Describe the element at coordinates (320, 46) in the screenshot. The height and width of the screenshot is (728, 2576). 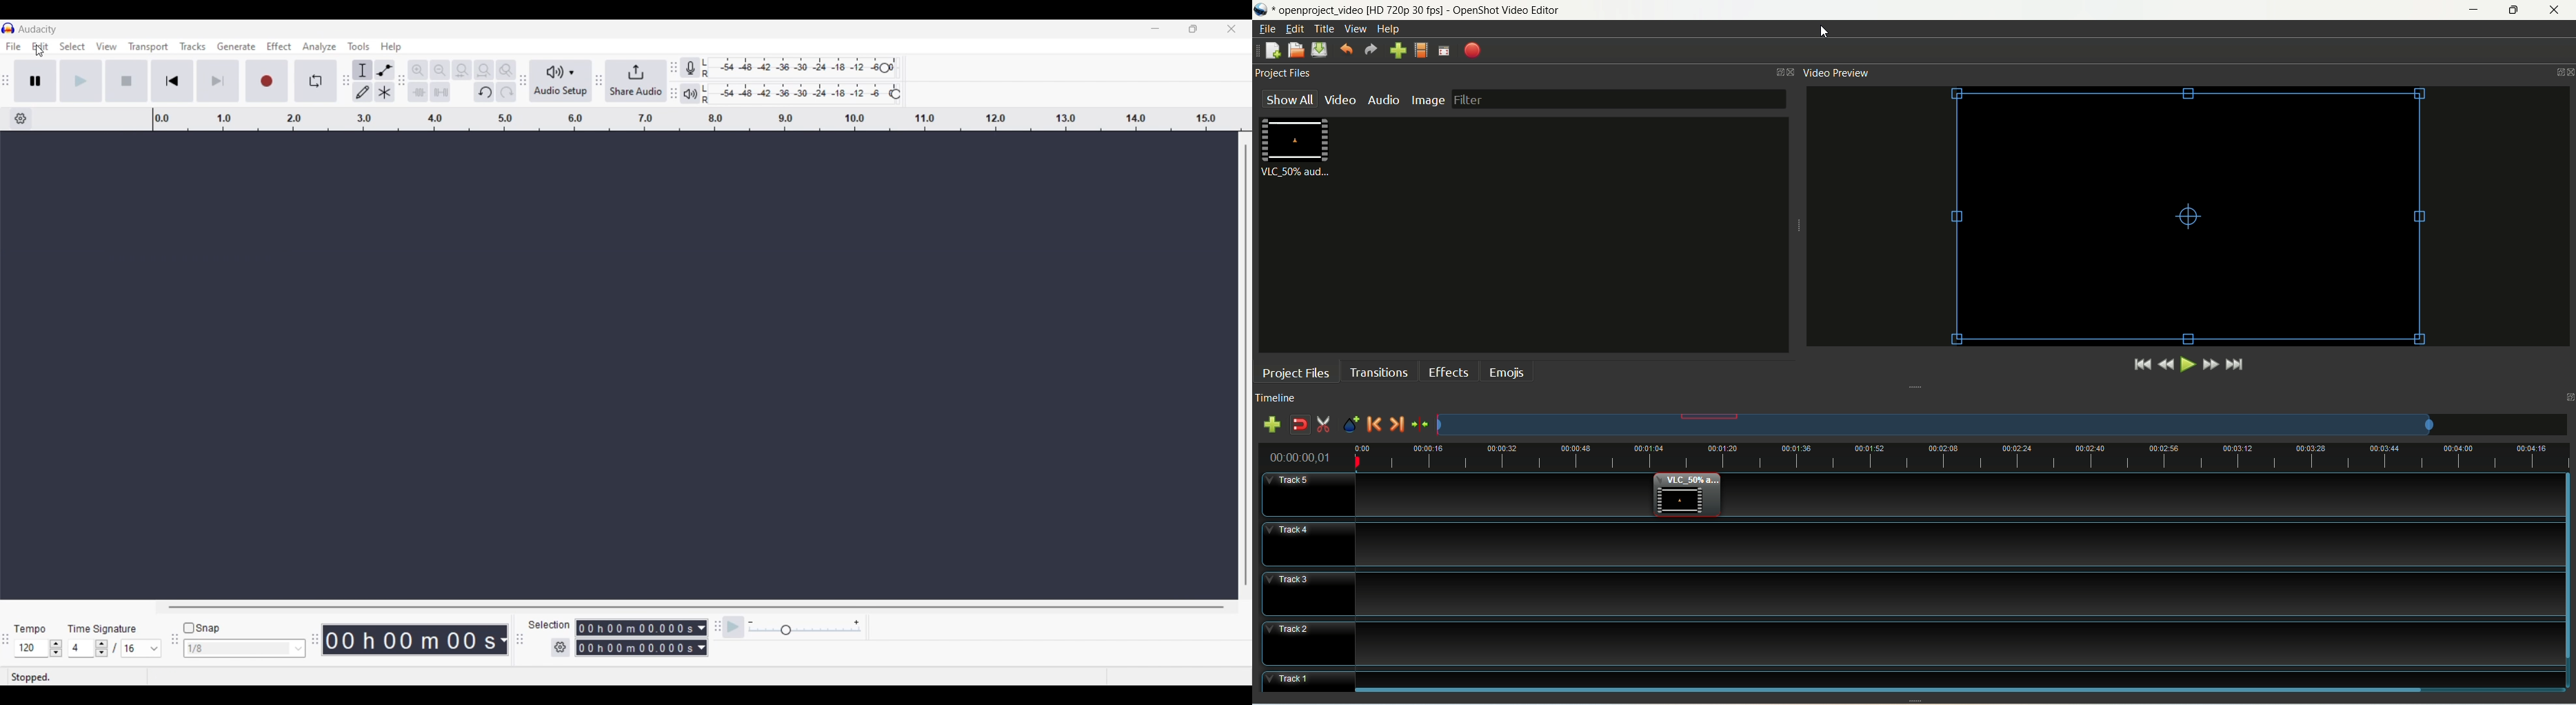
I see `Analyze menu` at that location.